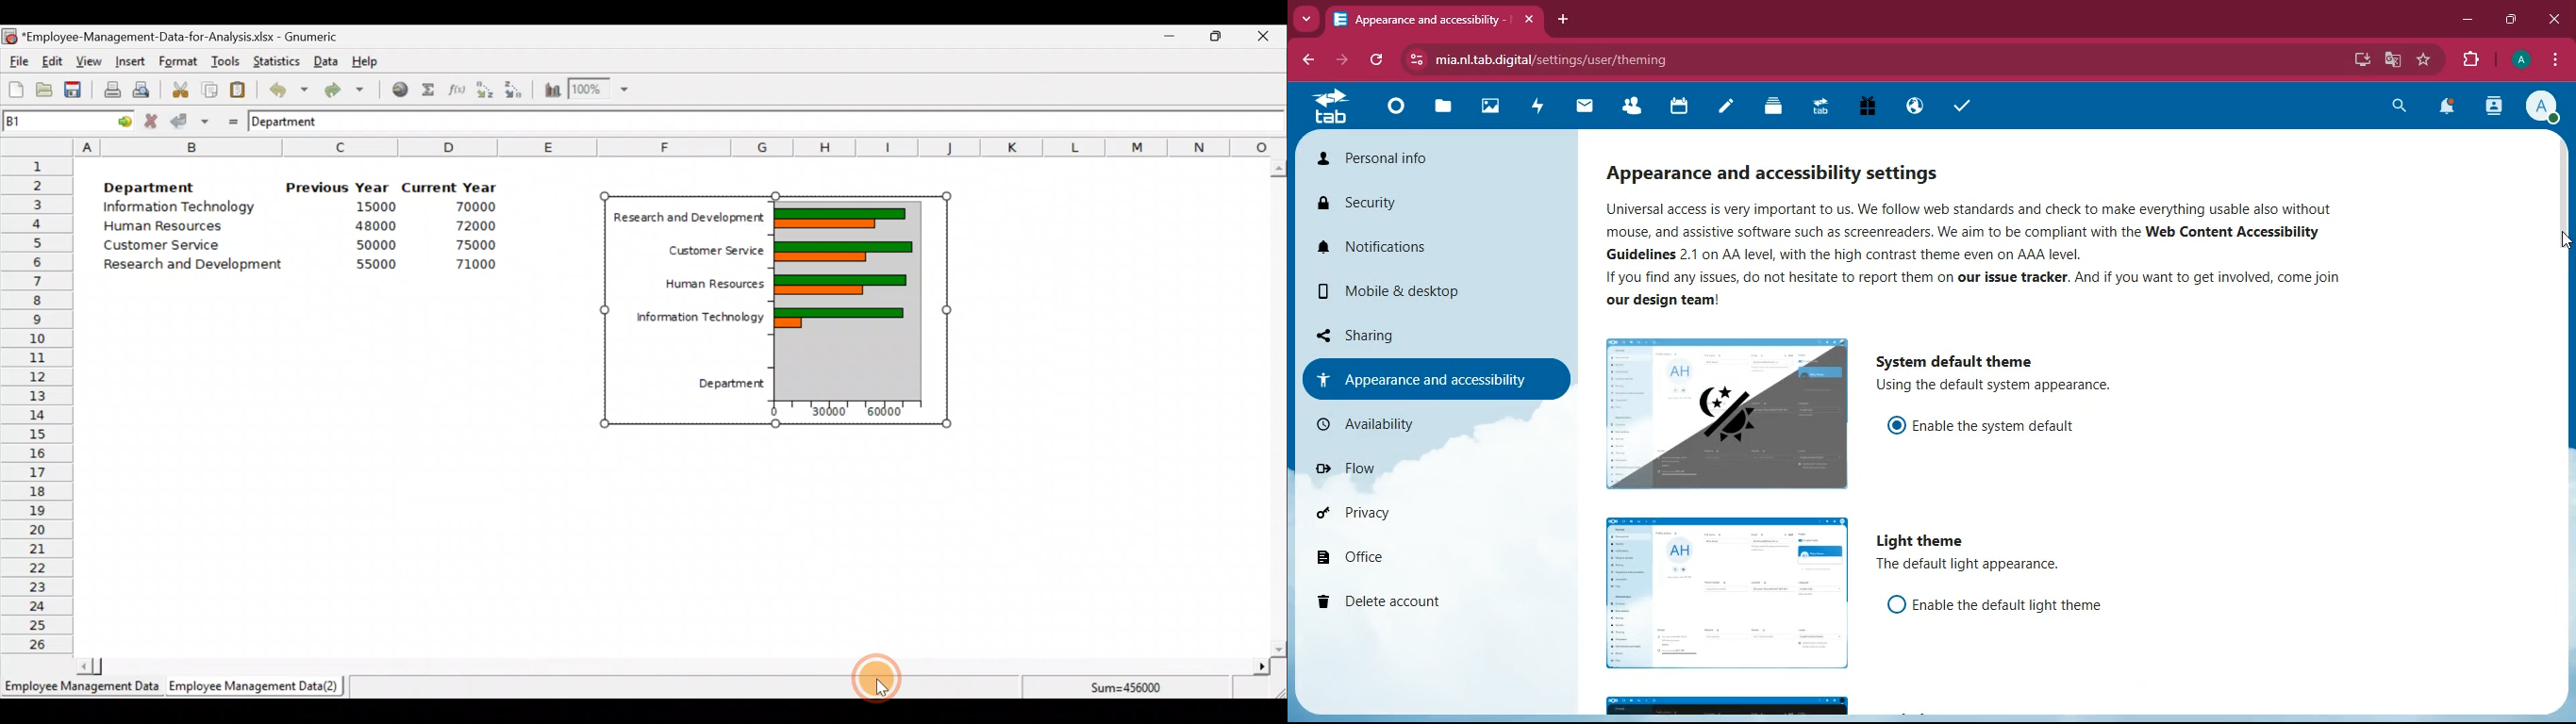 This screenshot has width=2576, height=728. I want to click on 71000, so click(478, 265).